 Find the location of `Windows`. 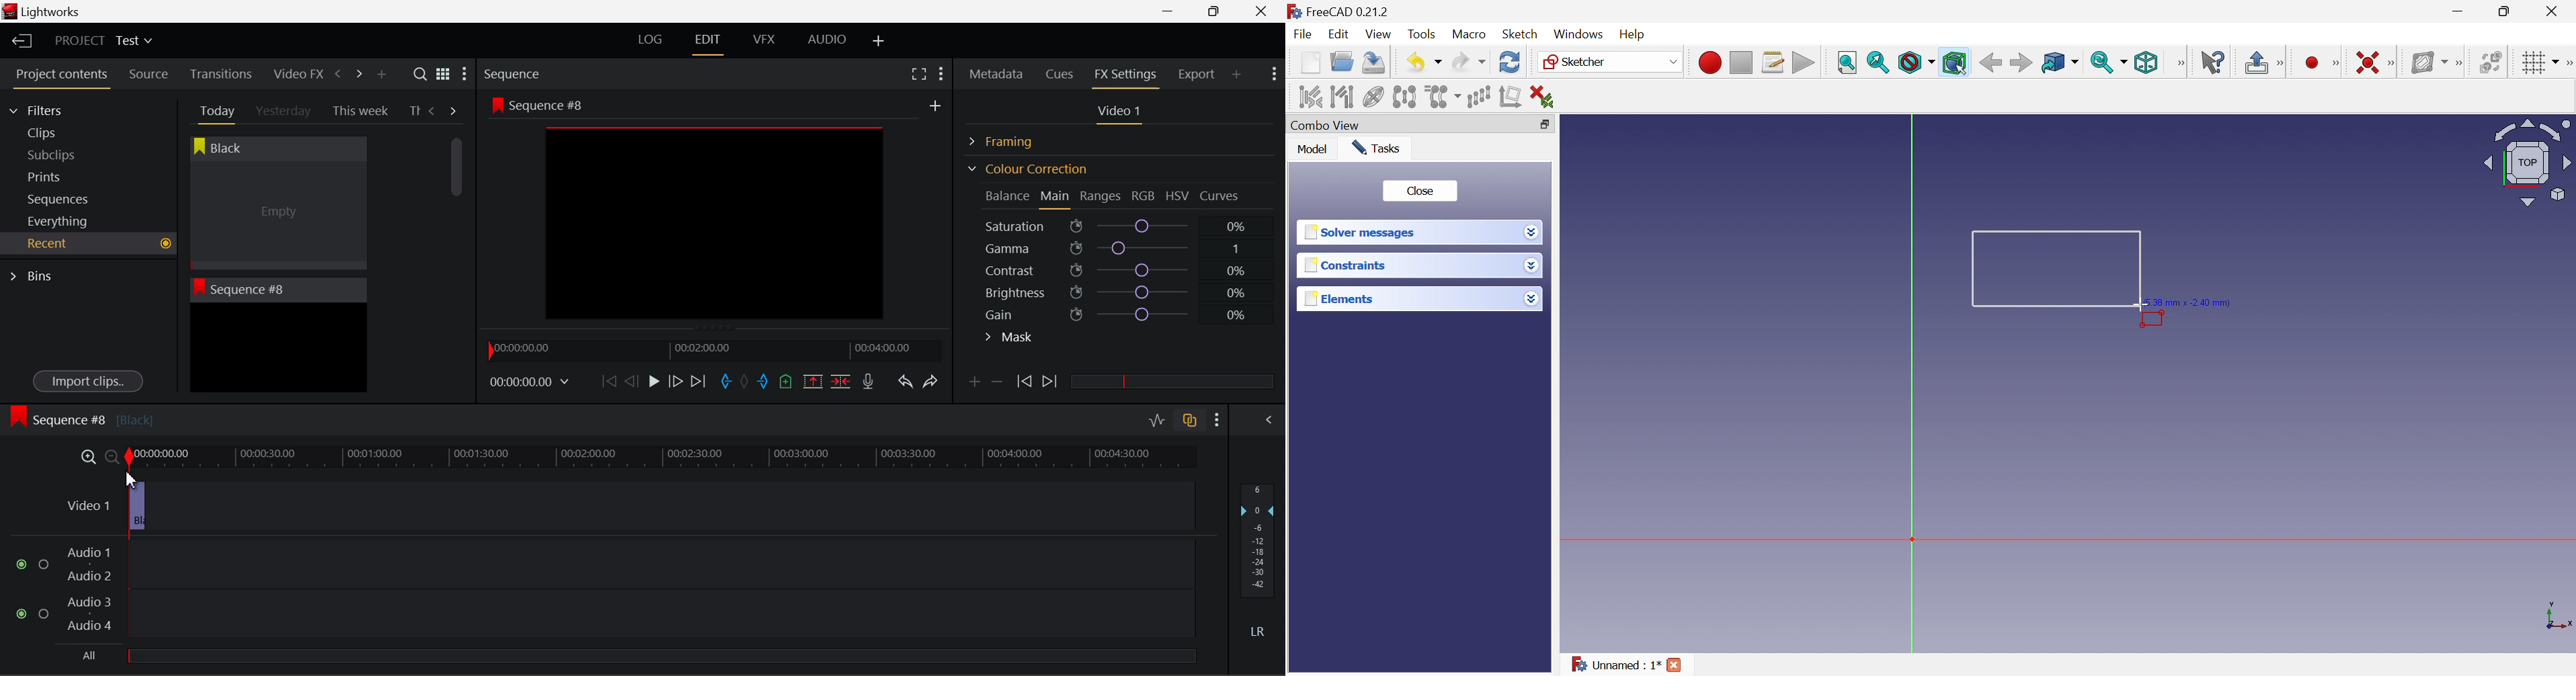

Windows is located at coordinates (1578, 35).